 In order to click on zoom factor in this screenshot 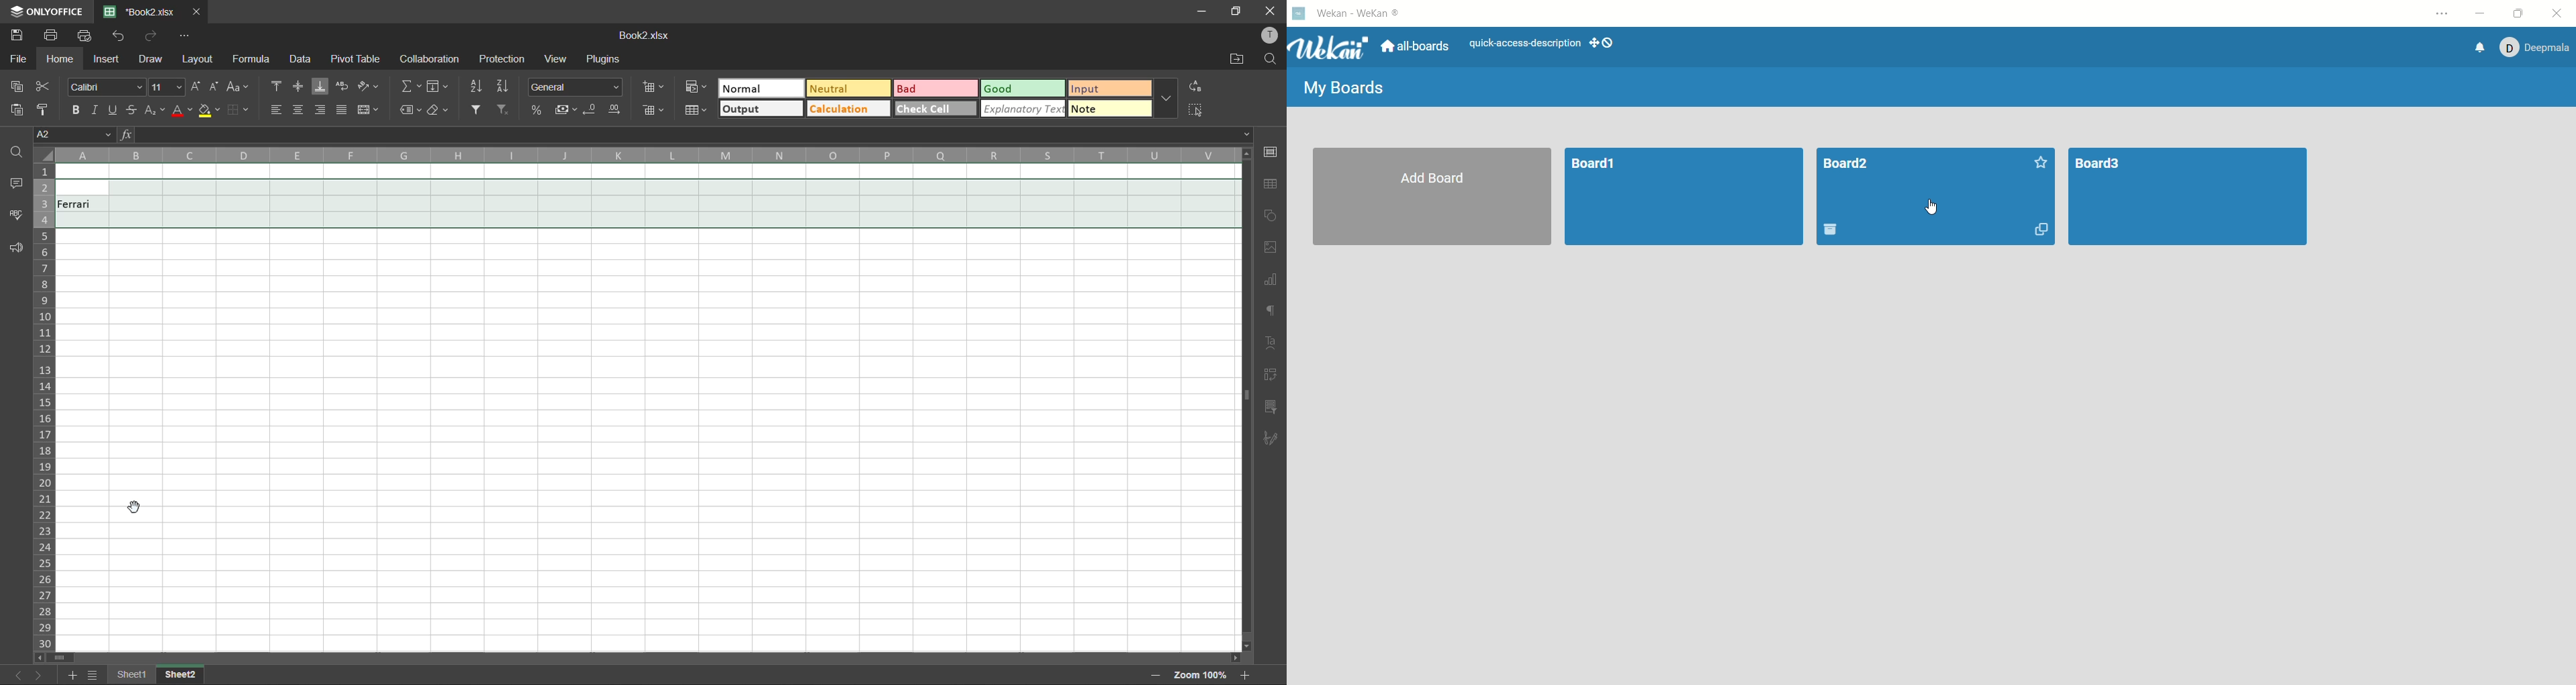, I will do `click(1200, 675)`.